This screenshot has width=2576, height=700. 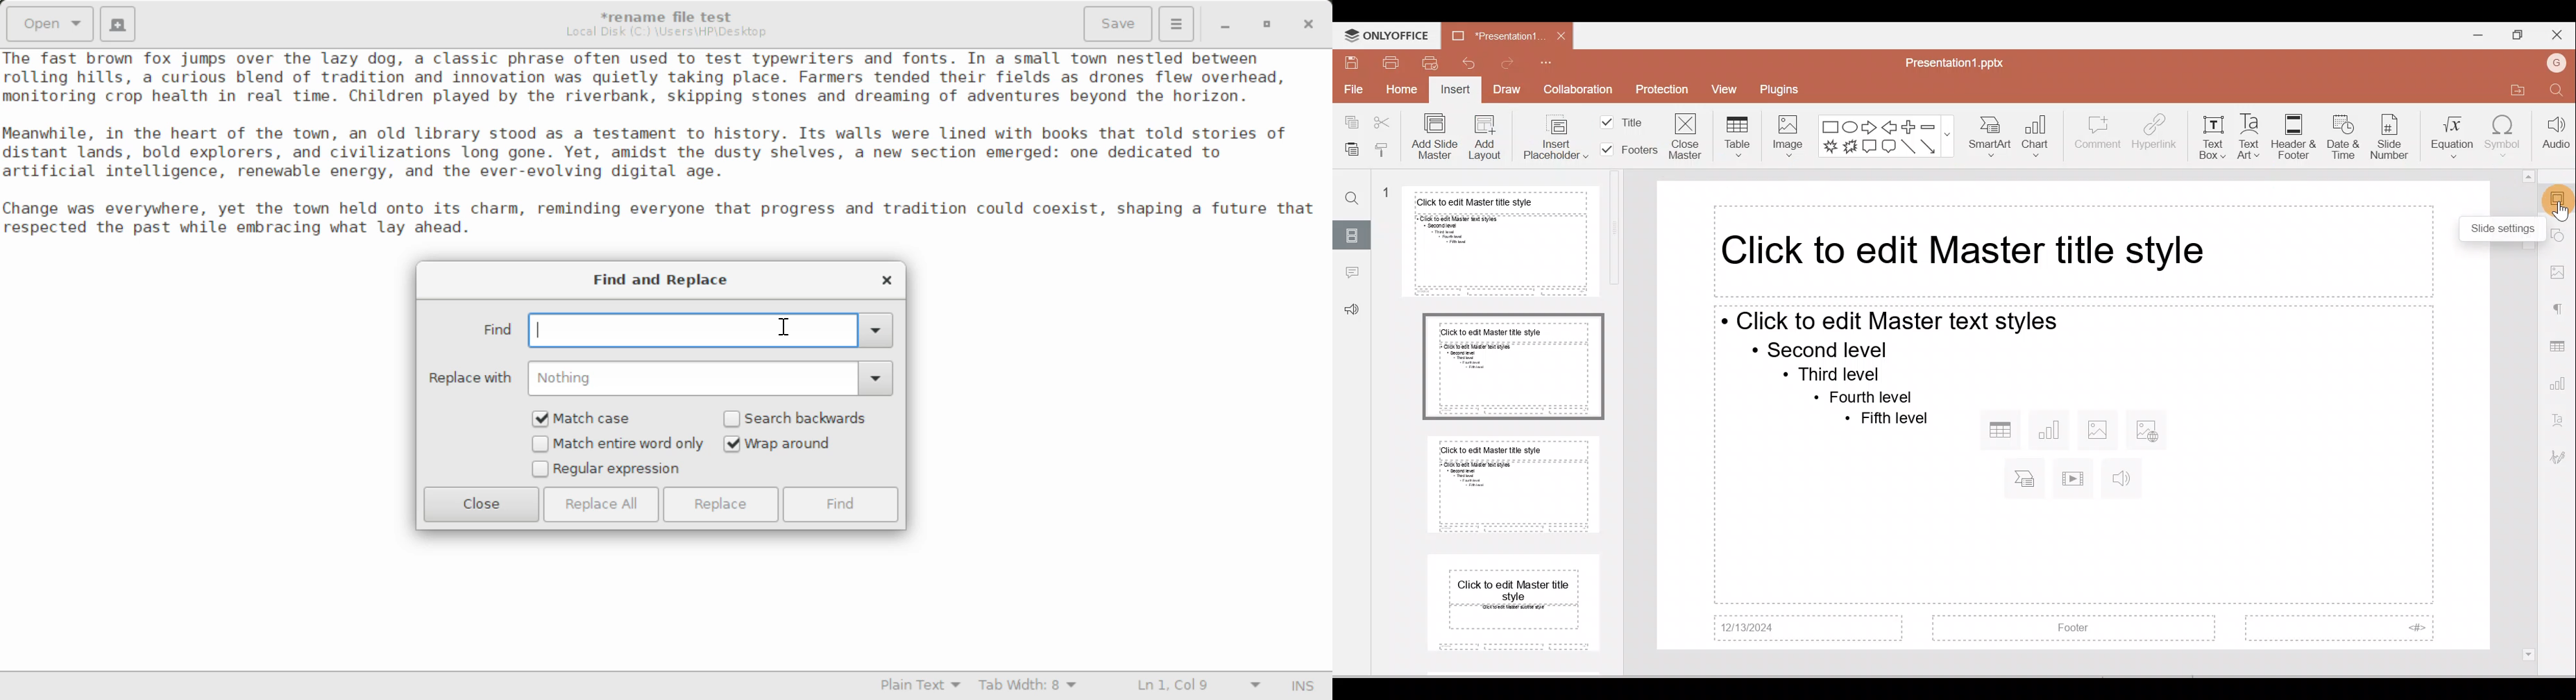 I want to click on Maximise, so click(x=2514, y=35).